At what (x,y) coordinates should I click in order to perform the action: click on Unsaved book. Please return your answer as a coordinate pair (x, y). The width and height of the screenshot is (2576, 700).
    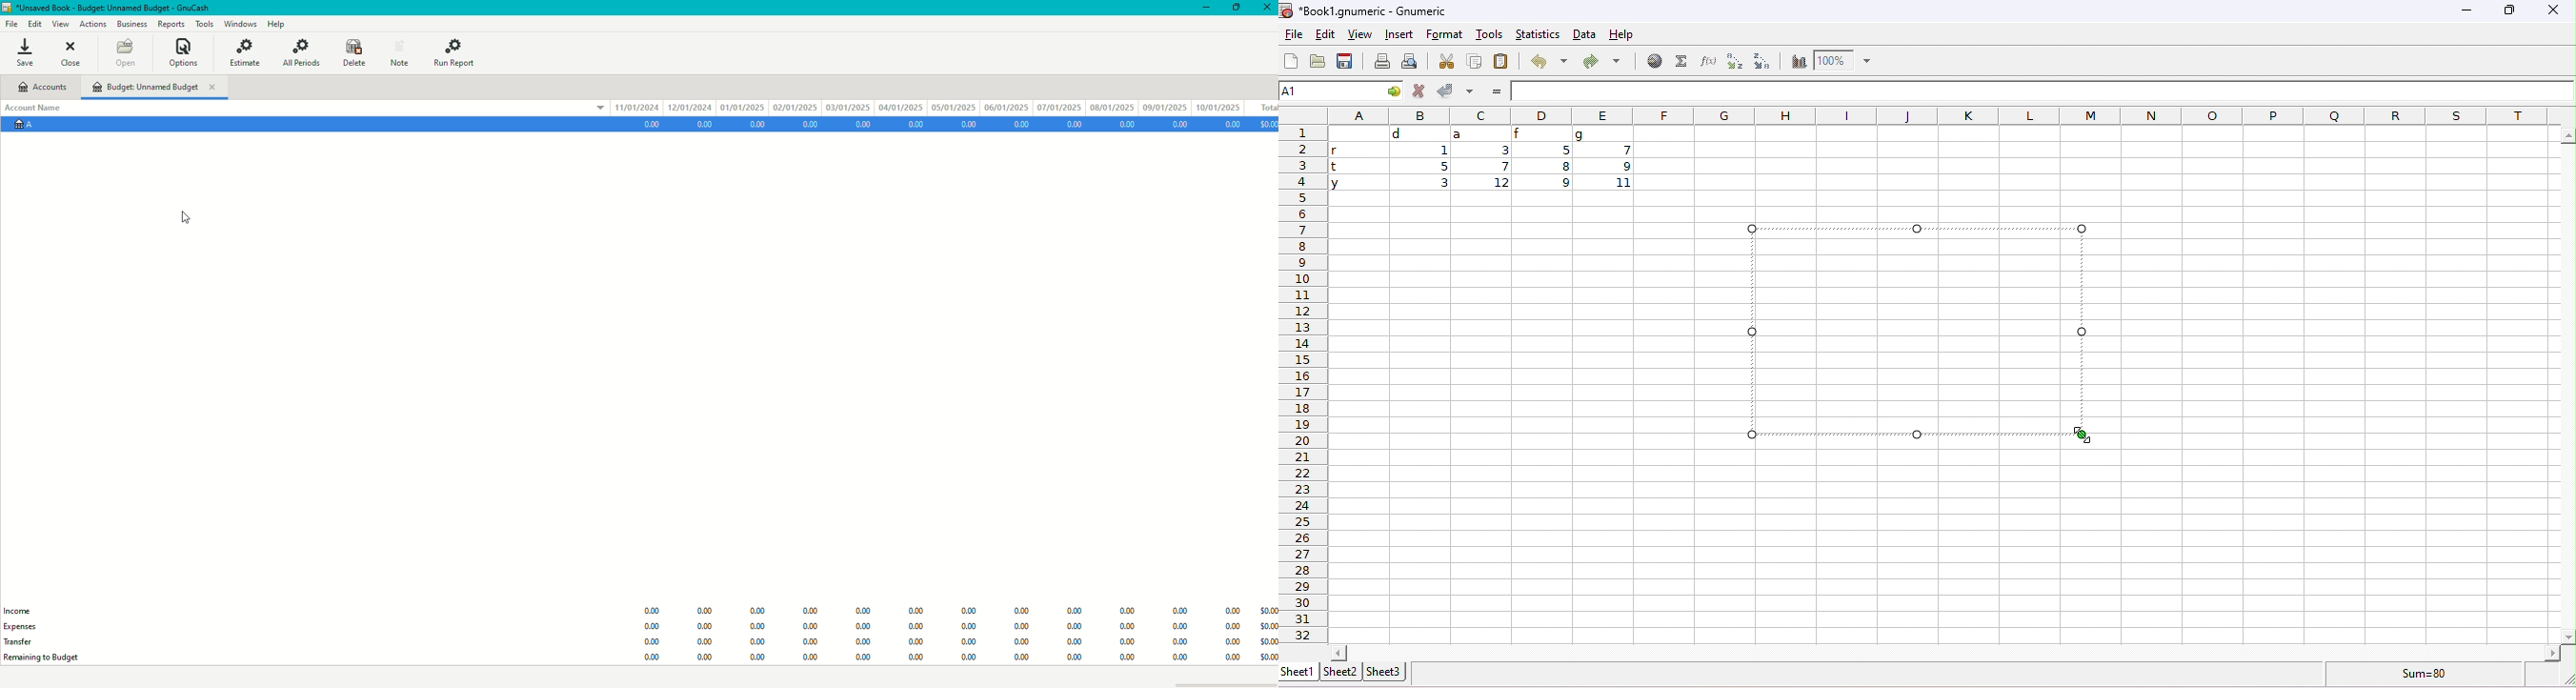
    Looking at the image, I should click on (114, 7).